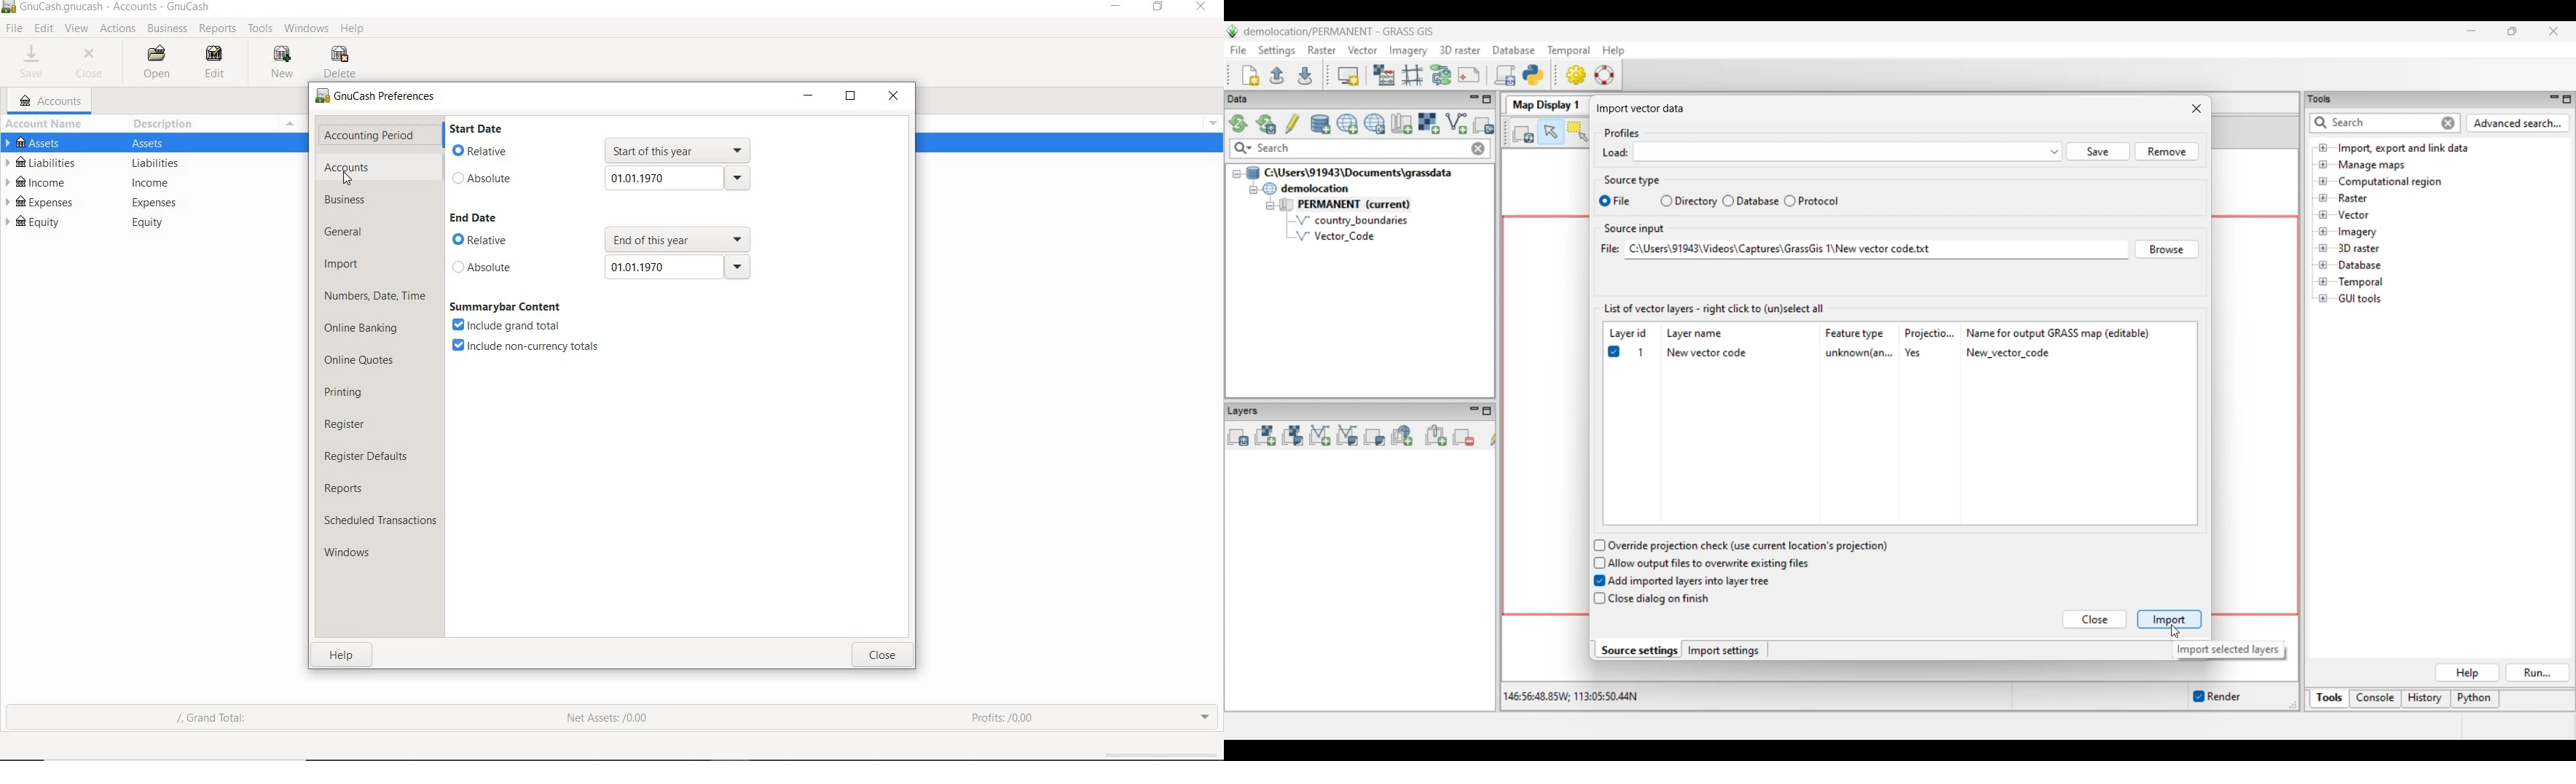  What do you see at coordinates (1206, 717) in the screenshot?
I see `expand` at bounding box center [1206, 717].